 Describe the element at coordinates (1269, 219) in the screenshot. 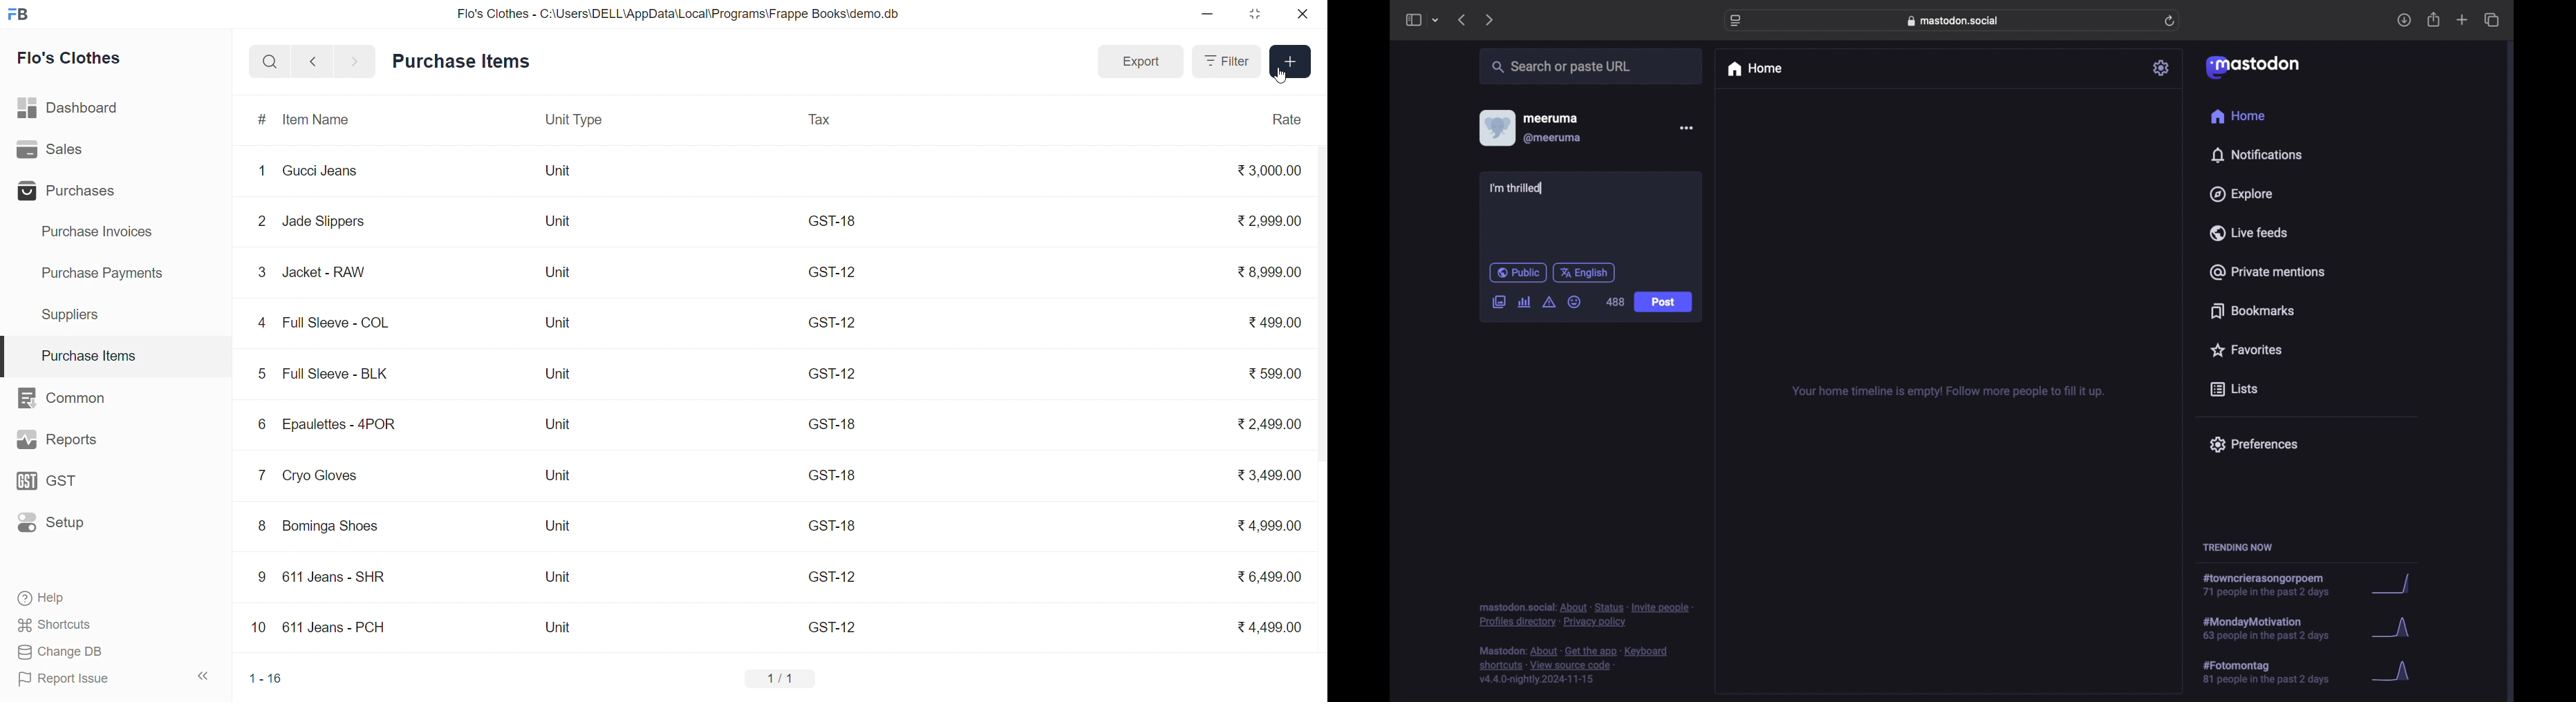

I see `₹2,999.00` at that location.